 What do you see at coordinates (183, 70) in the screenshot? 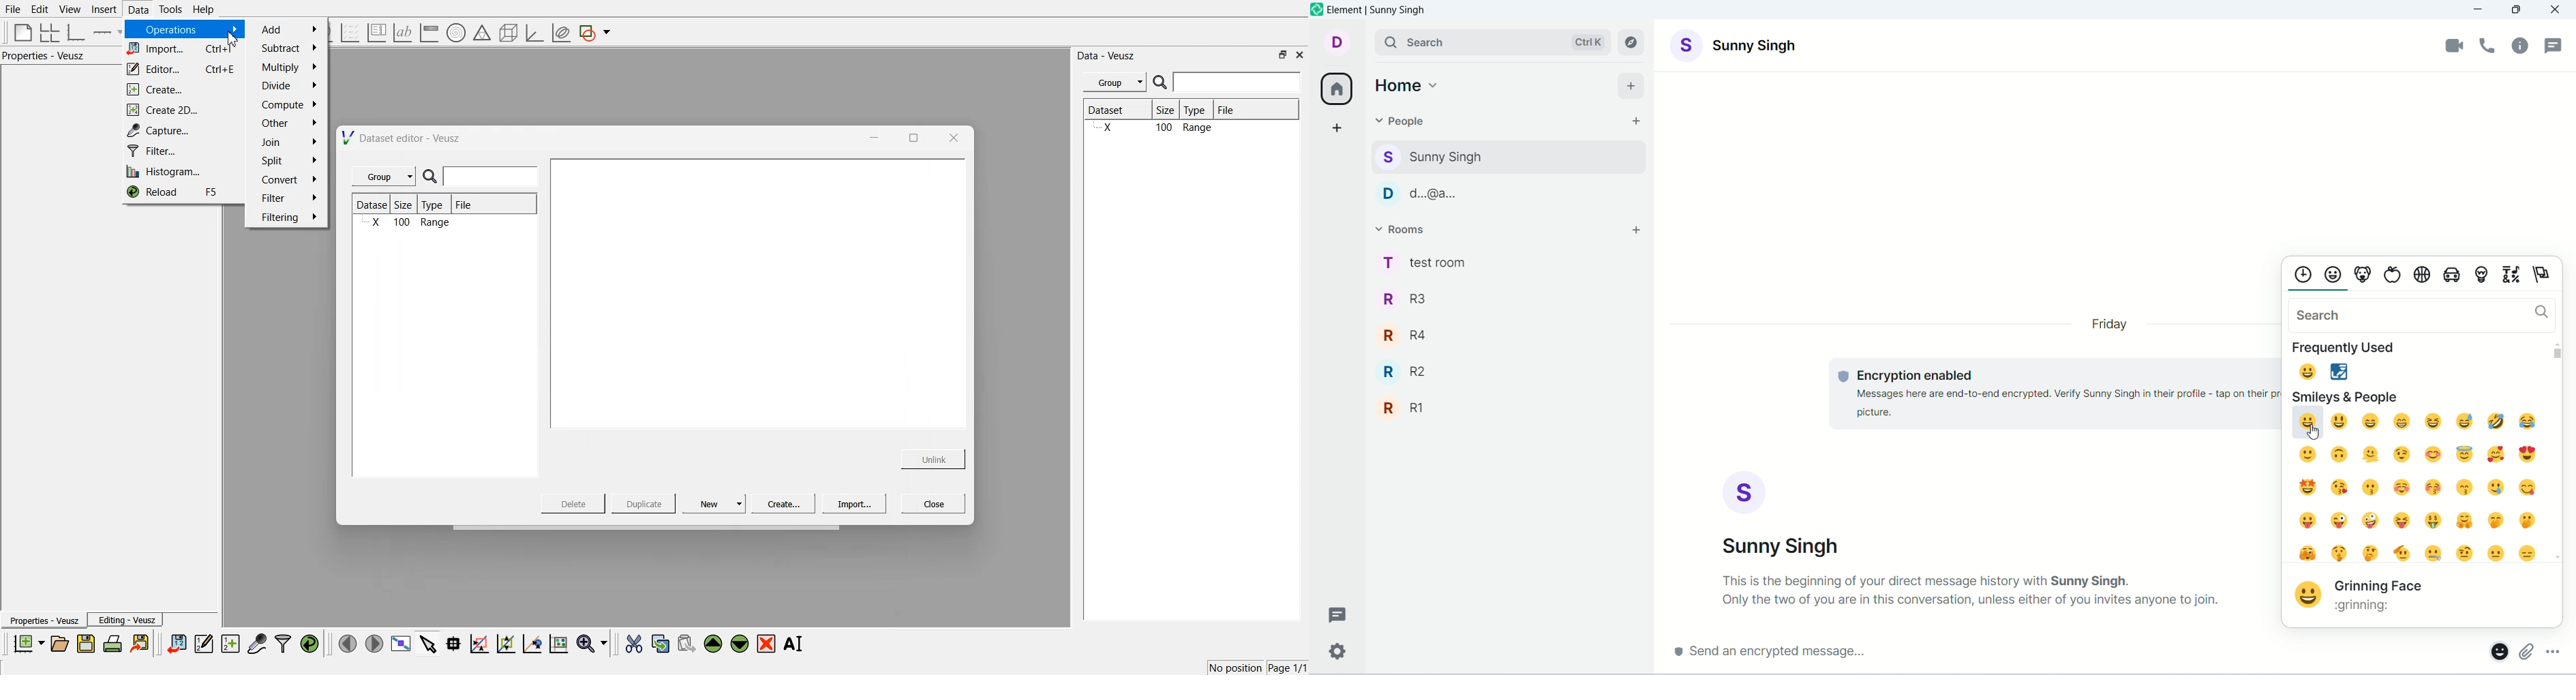
I see `Editor. Ctrl+E` at bounding box center [183, 70].